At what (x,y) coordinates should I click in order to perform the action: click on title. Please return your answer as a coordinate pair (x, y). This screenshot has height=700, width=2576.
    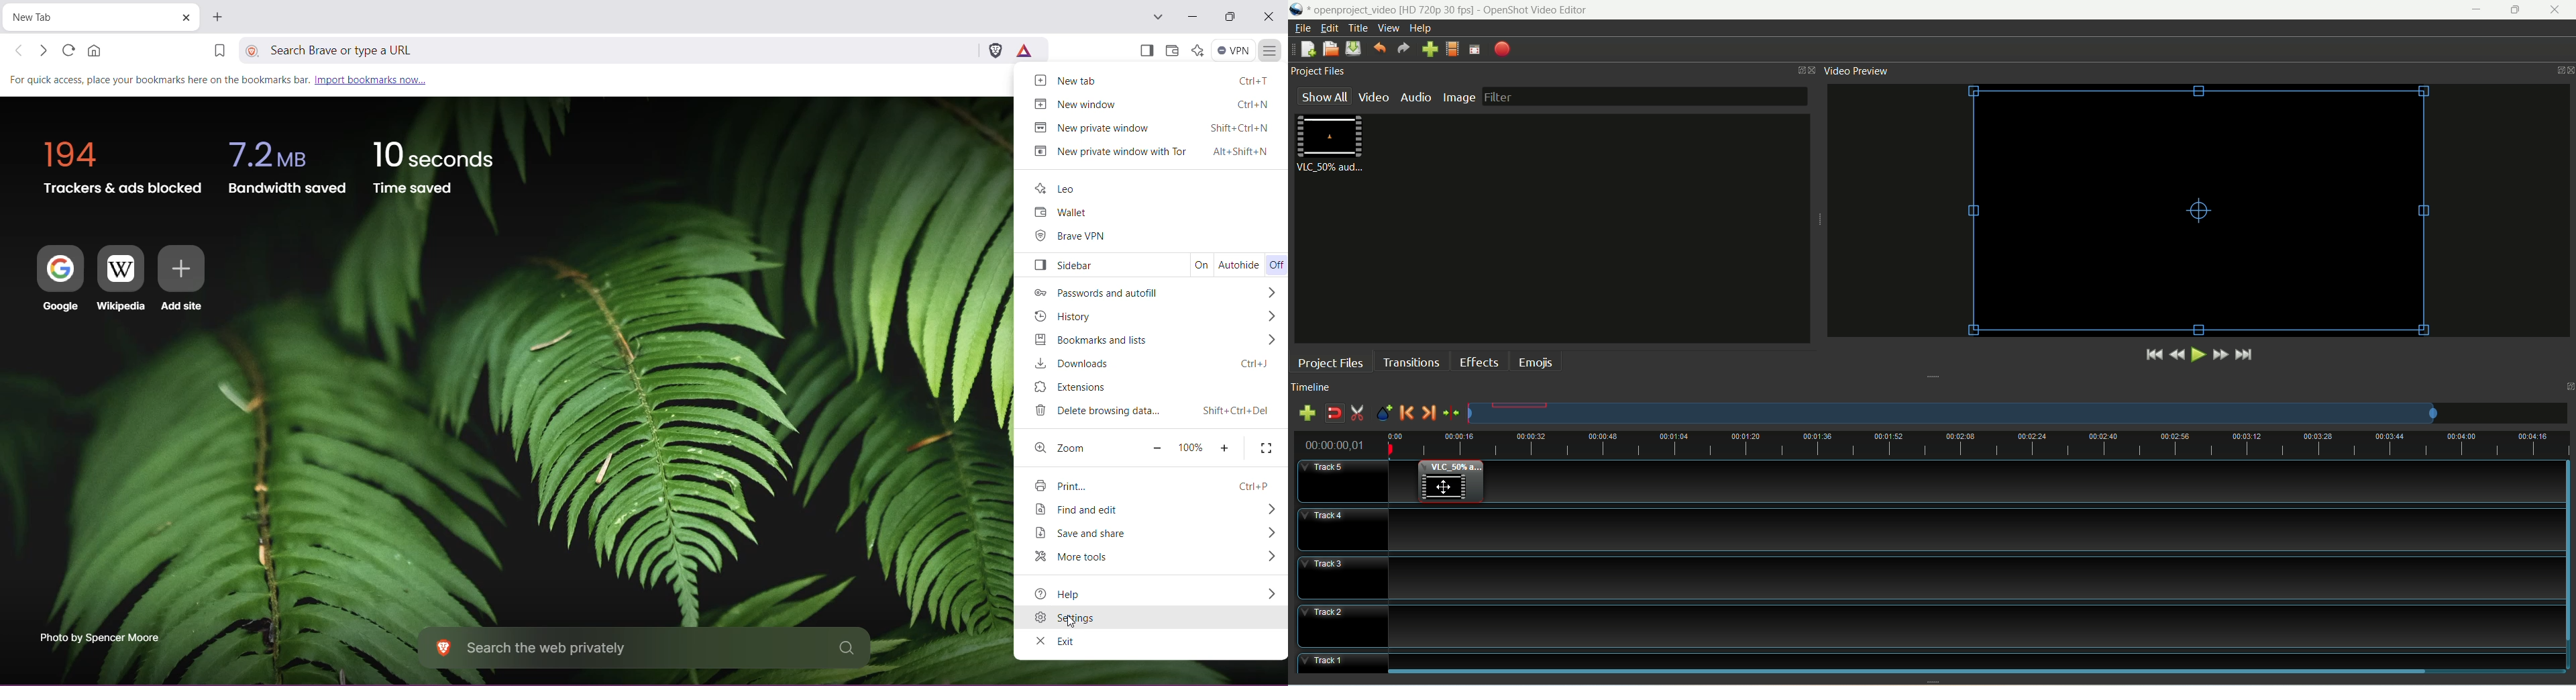
    Looking at the image, I should click on (1359, 28).